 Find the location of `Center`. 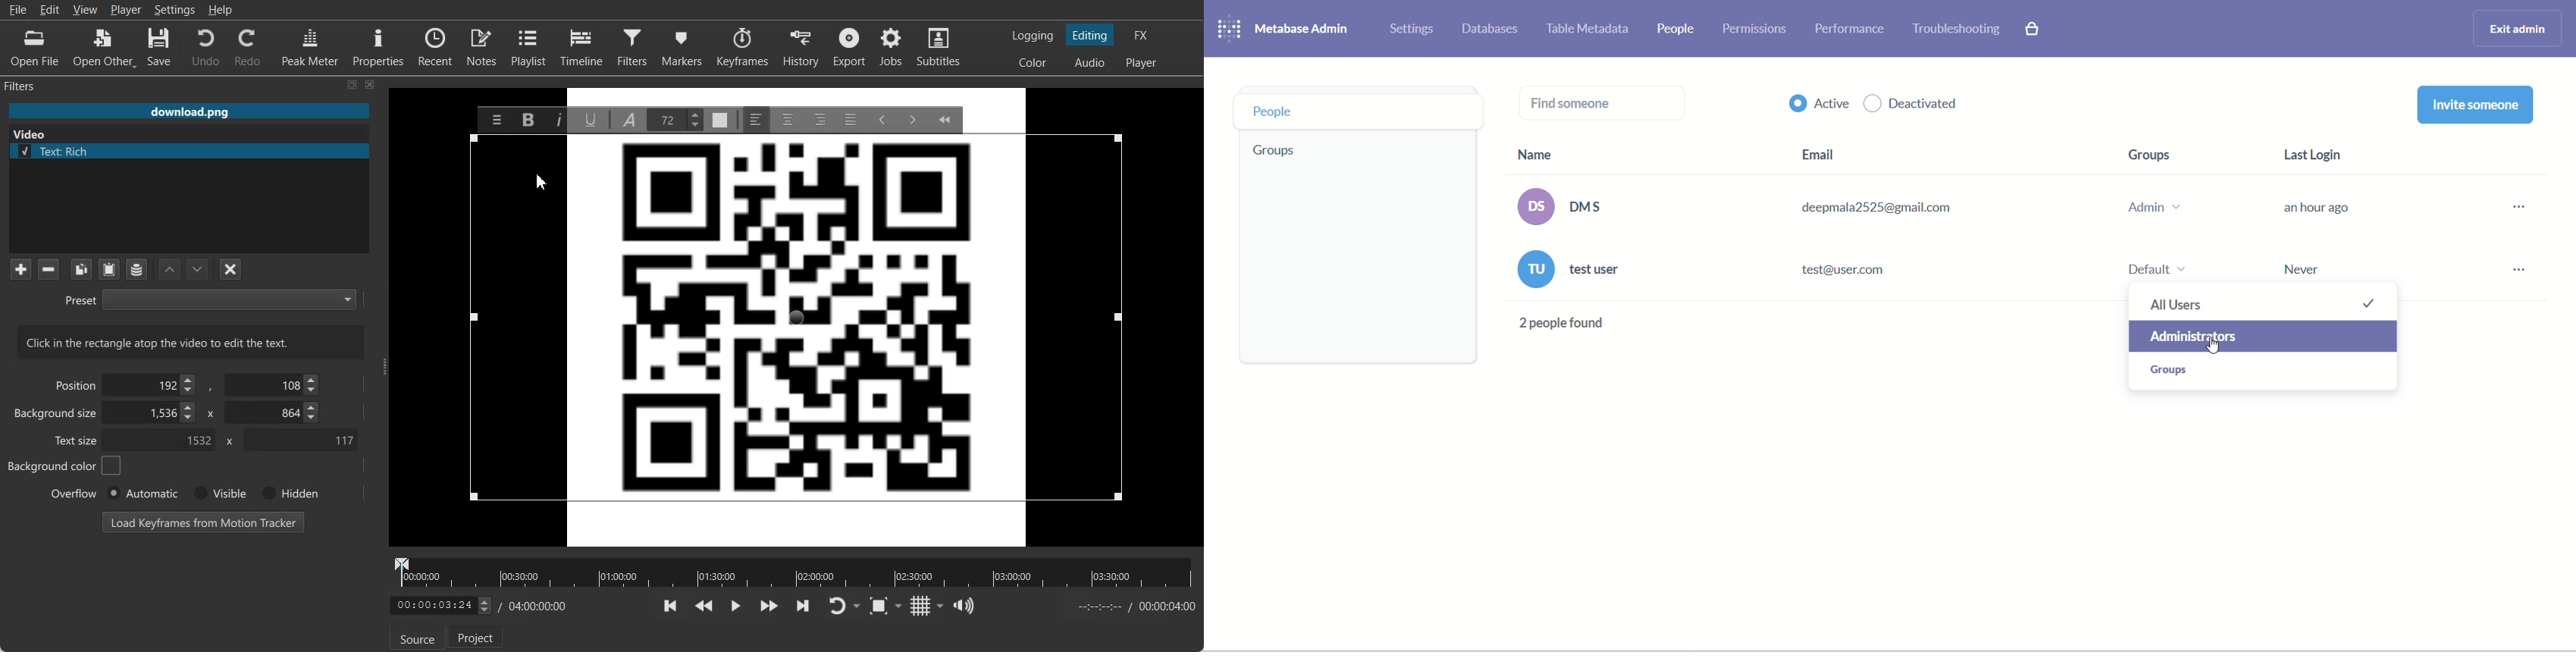

Center is located at coordinates (788, 119).